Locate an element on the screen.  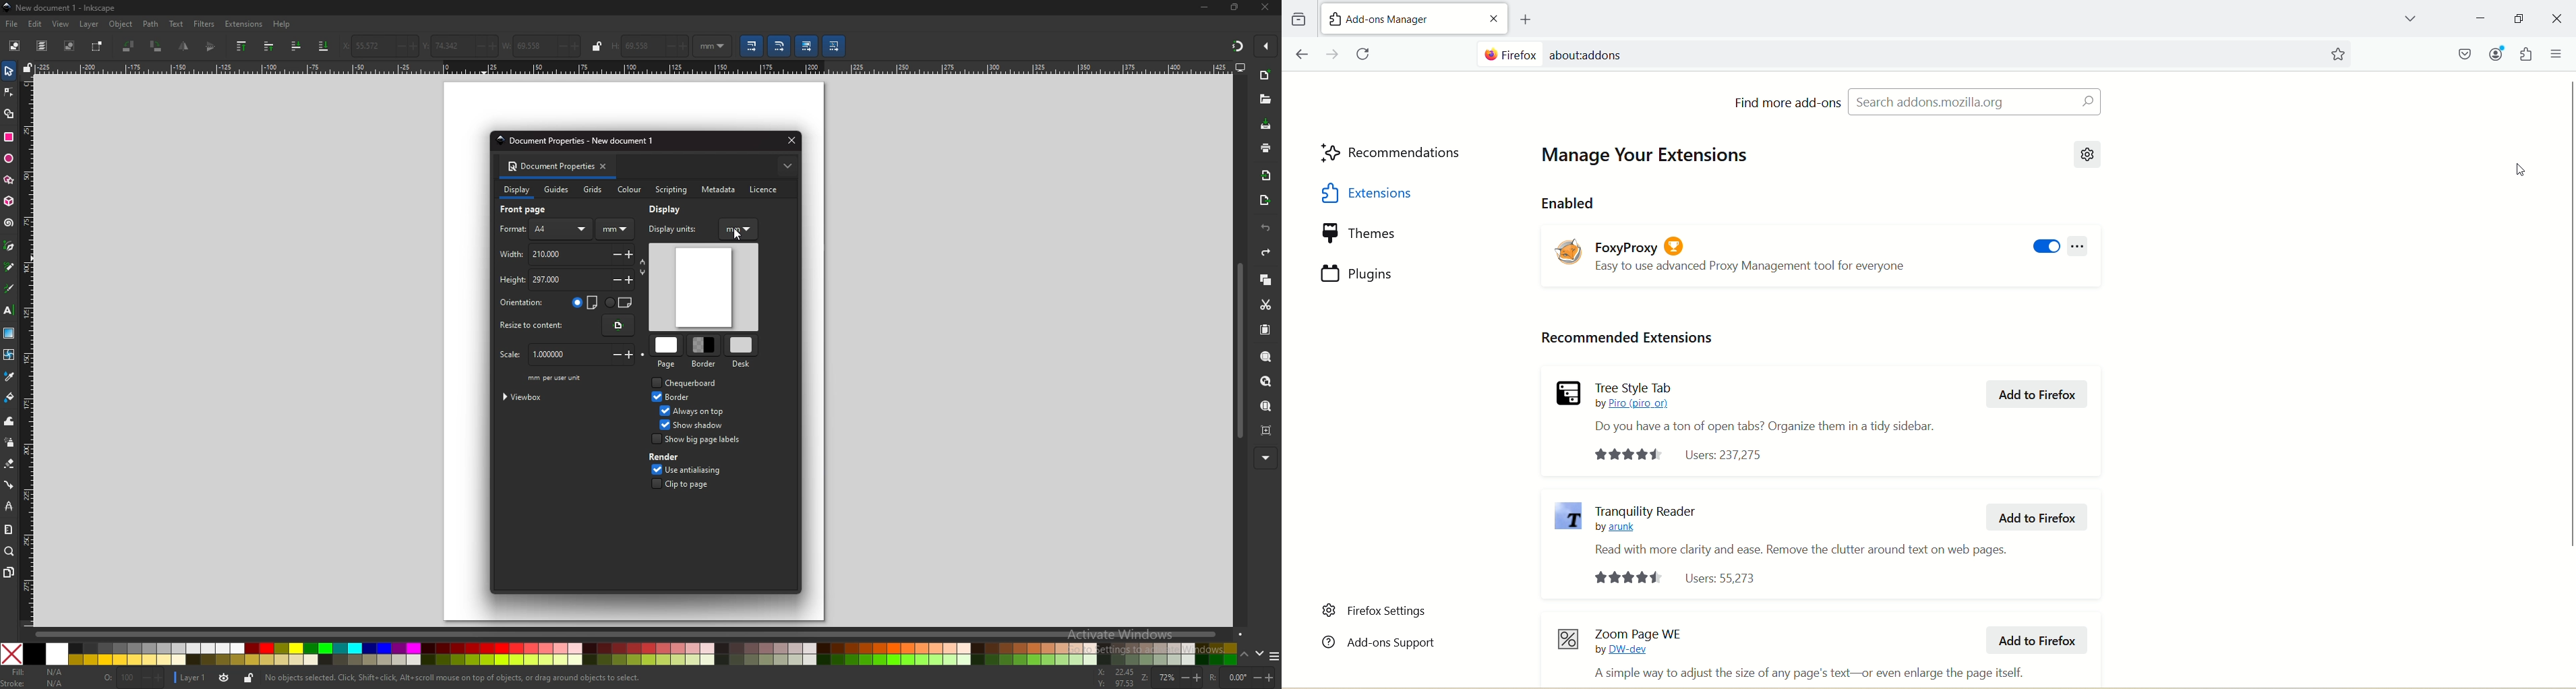
move patterns is located at coordinates (836, 45).